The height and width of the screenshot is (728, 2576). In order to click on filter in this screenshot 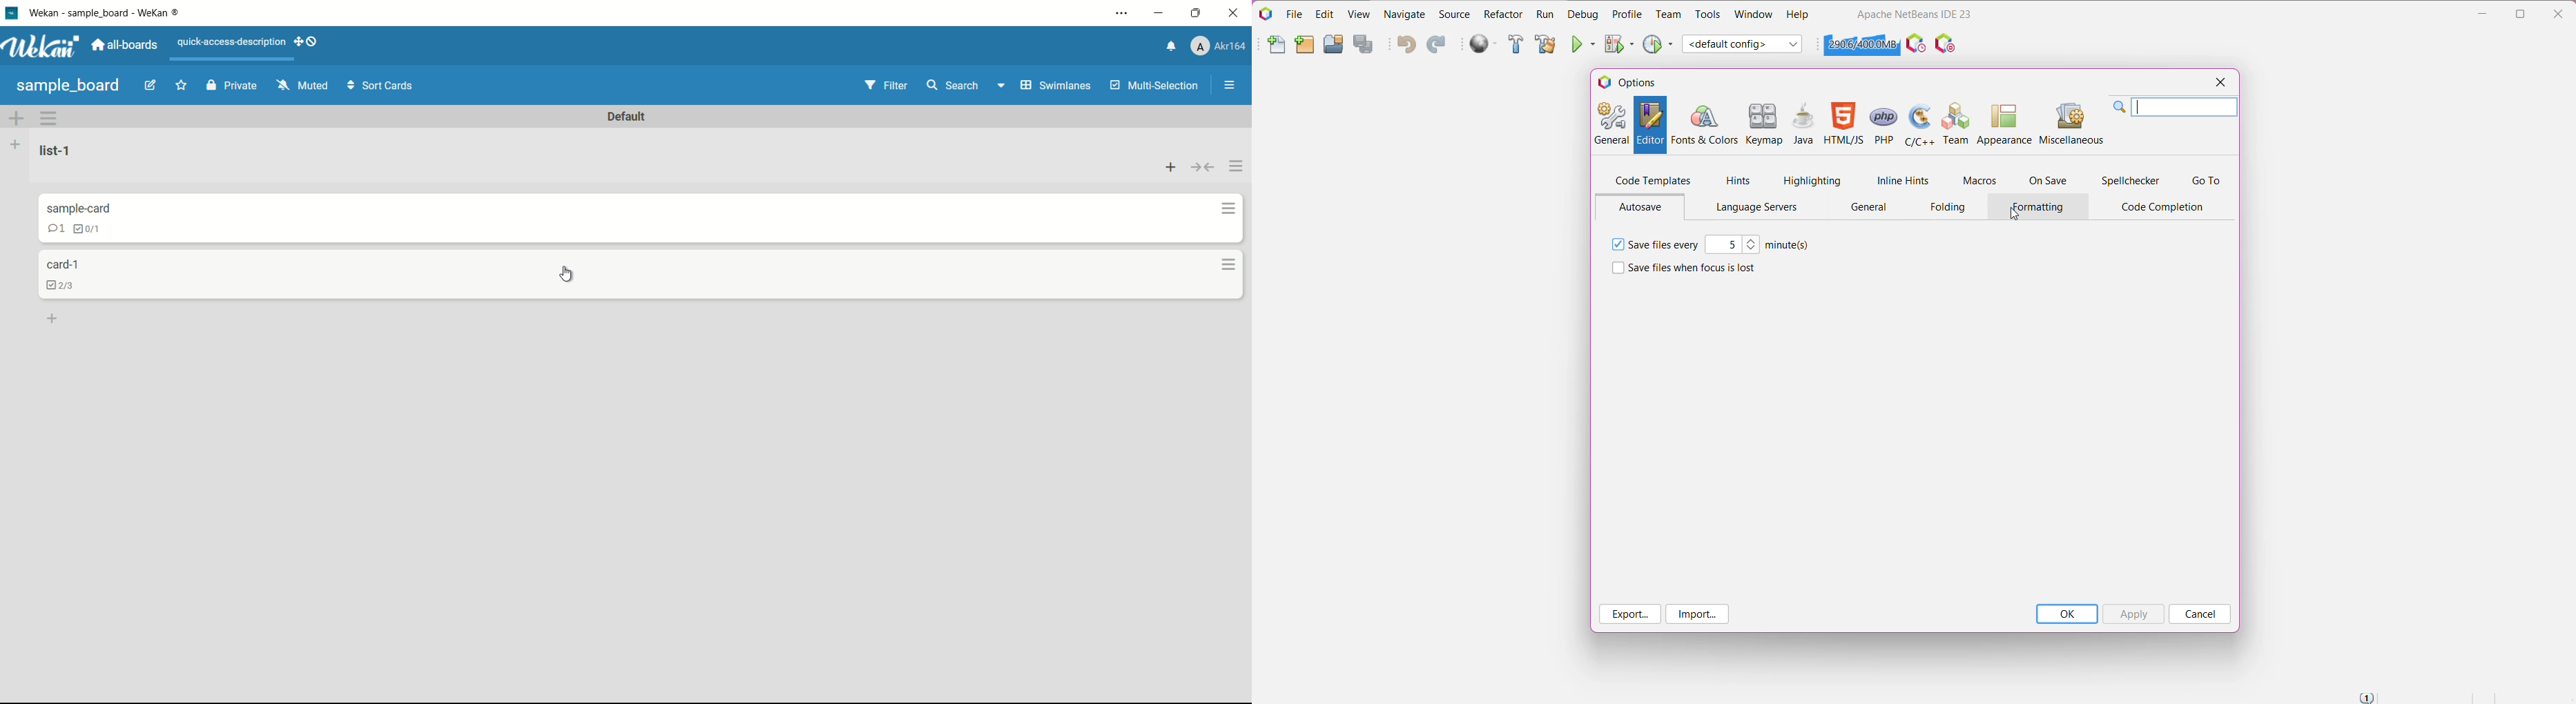, I will do `click(882, 85)`.